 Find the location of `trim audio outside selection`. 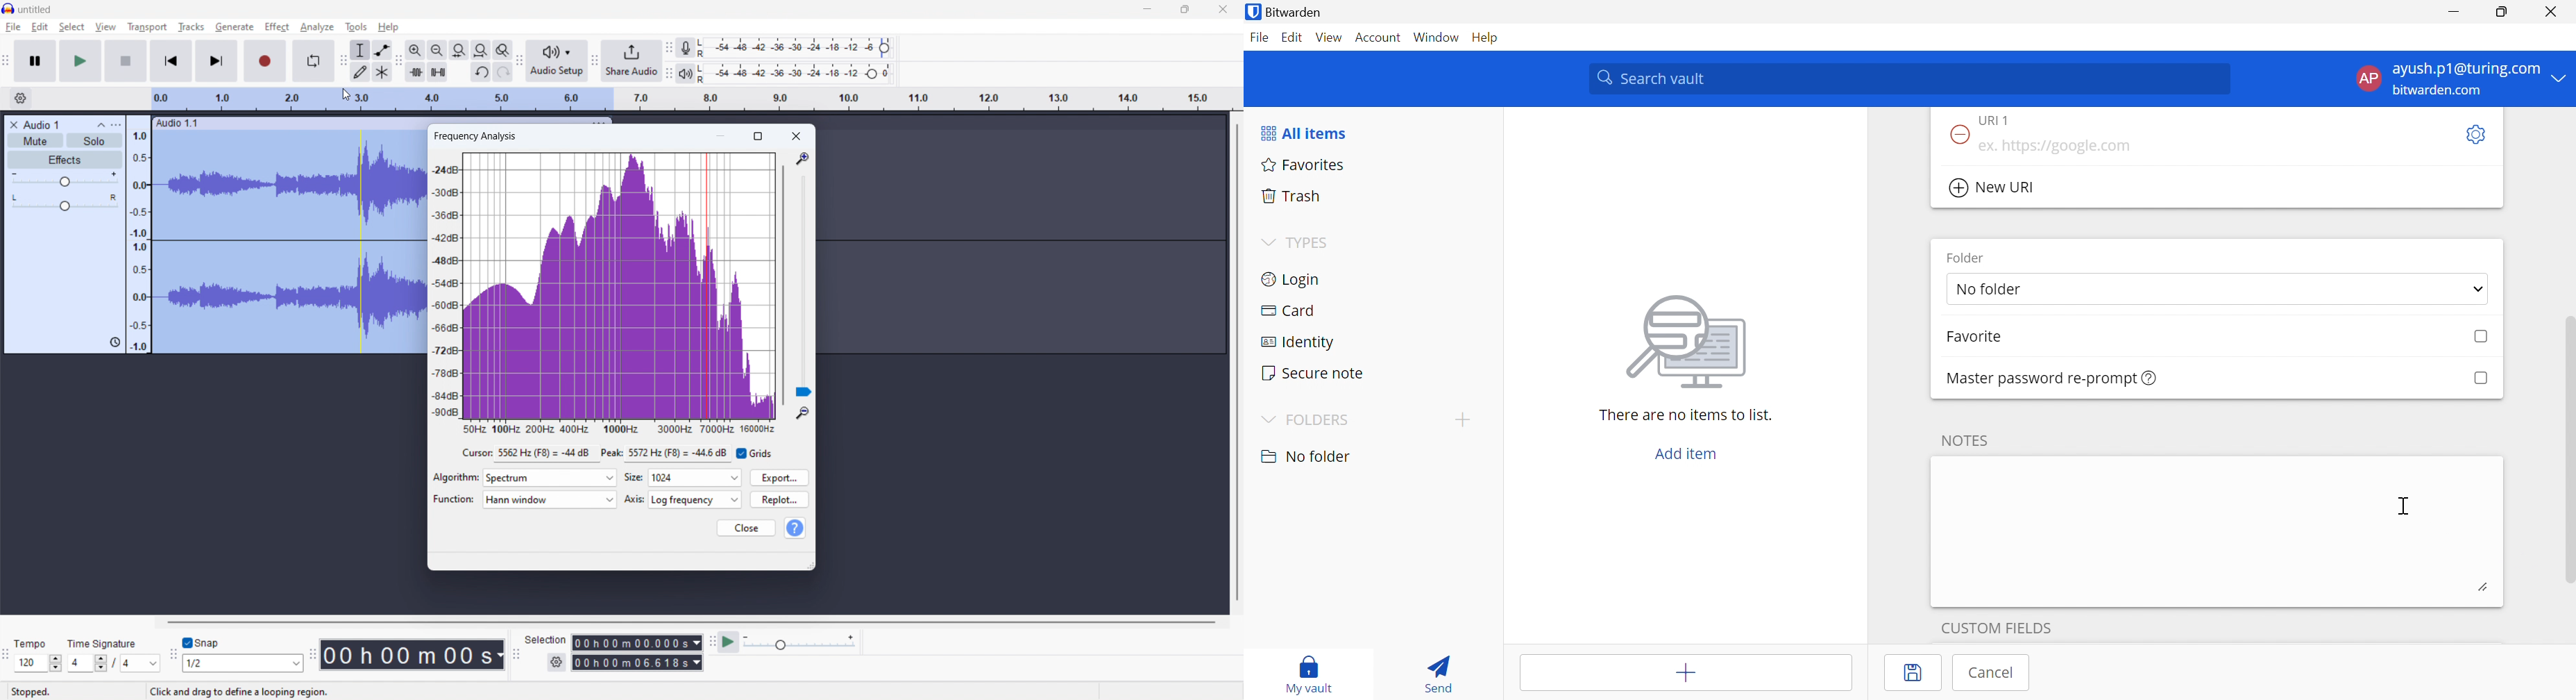

trim audio outside selection is located at coordinates (415, 71).